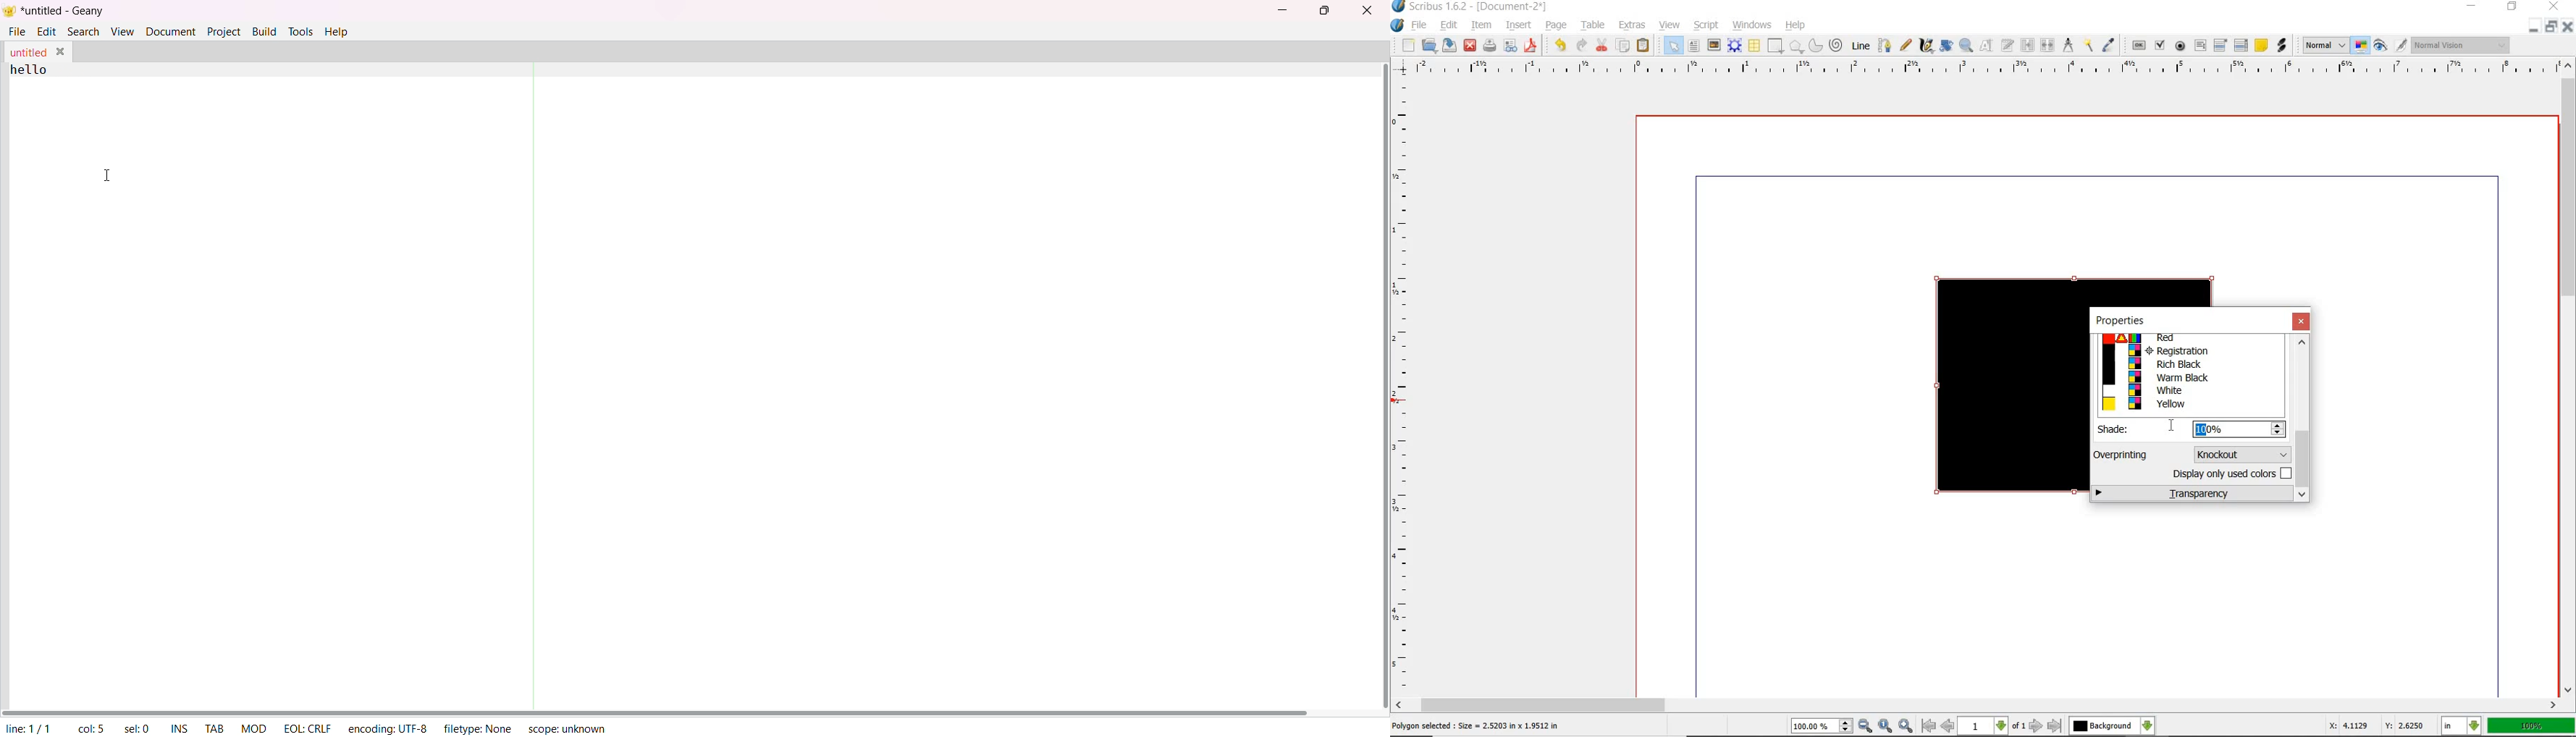 The width and height of the screenshot is (2576, 756). What do you see at coordinates (686, 391) in the screenshot?
I see `text area` at bounding box center [686, 391].